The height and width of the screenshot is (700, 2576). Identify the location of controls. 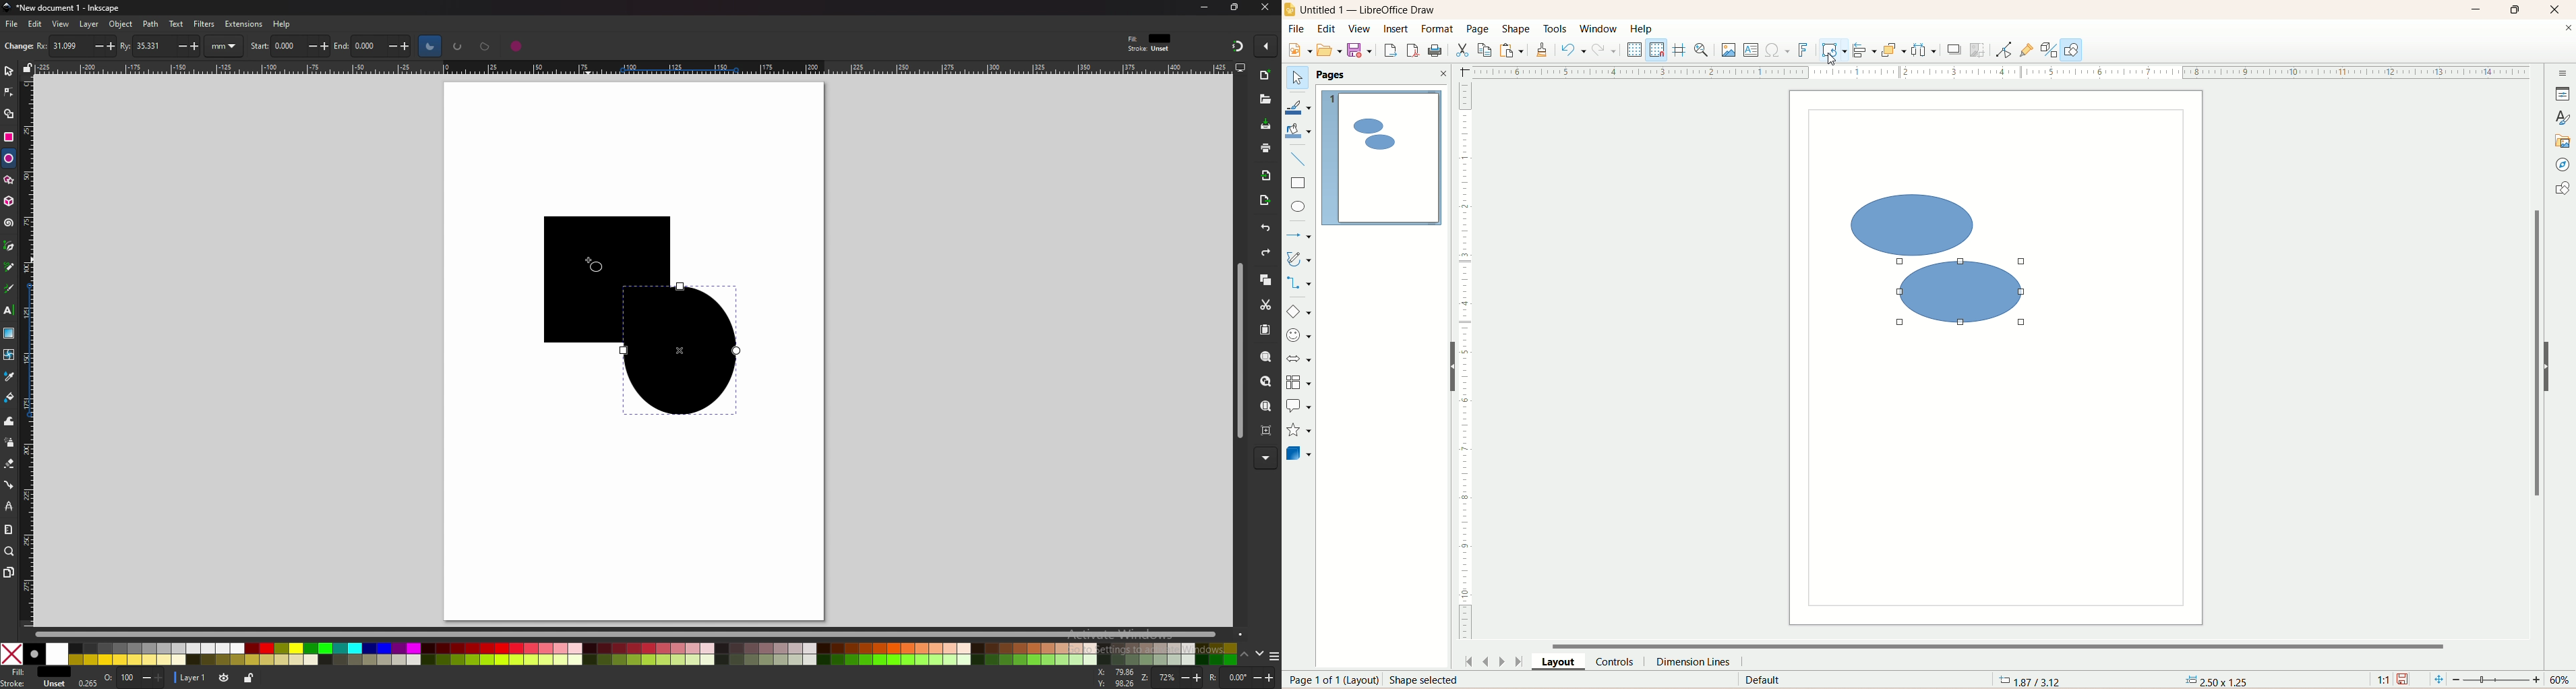
(1618, 662).